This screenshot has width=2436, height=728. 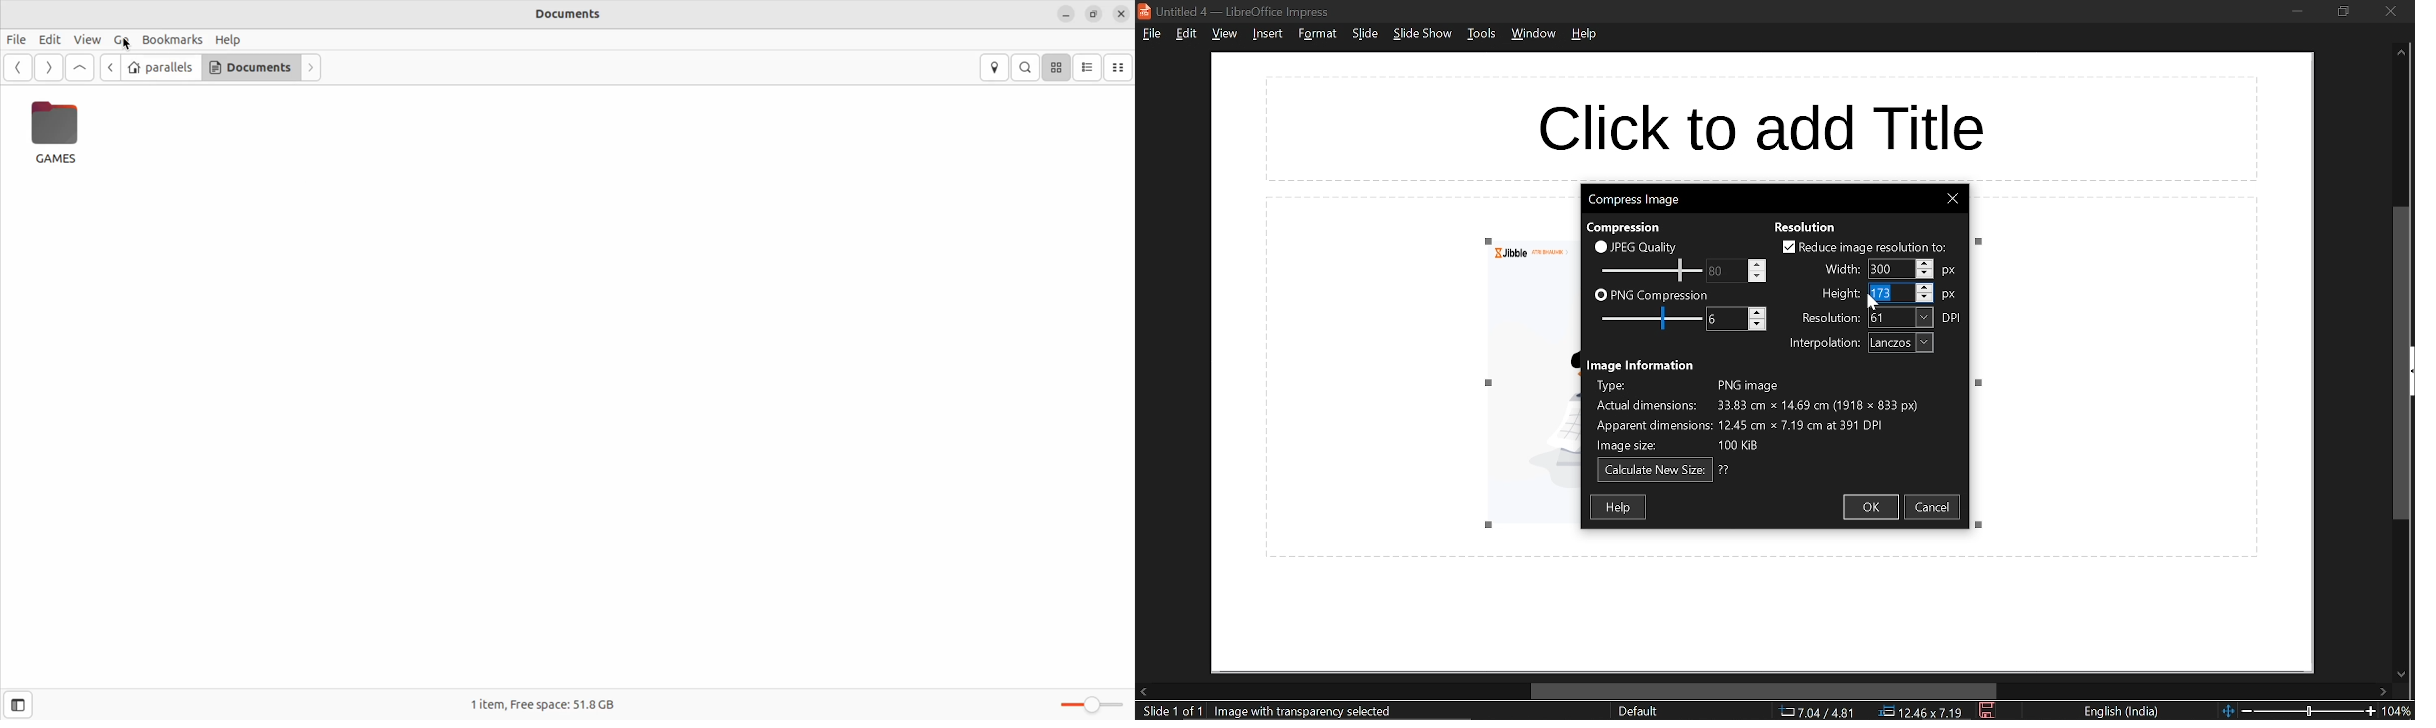 I want to click on text, so click(x=1830, y=317).